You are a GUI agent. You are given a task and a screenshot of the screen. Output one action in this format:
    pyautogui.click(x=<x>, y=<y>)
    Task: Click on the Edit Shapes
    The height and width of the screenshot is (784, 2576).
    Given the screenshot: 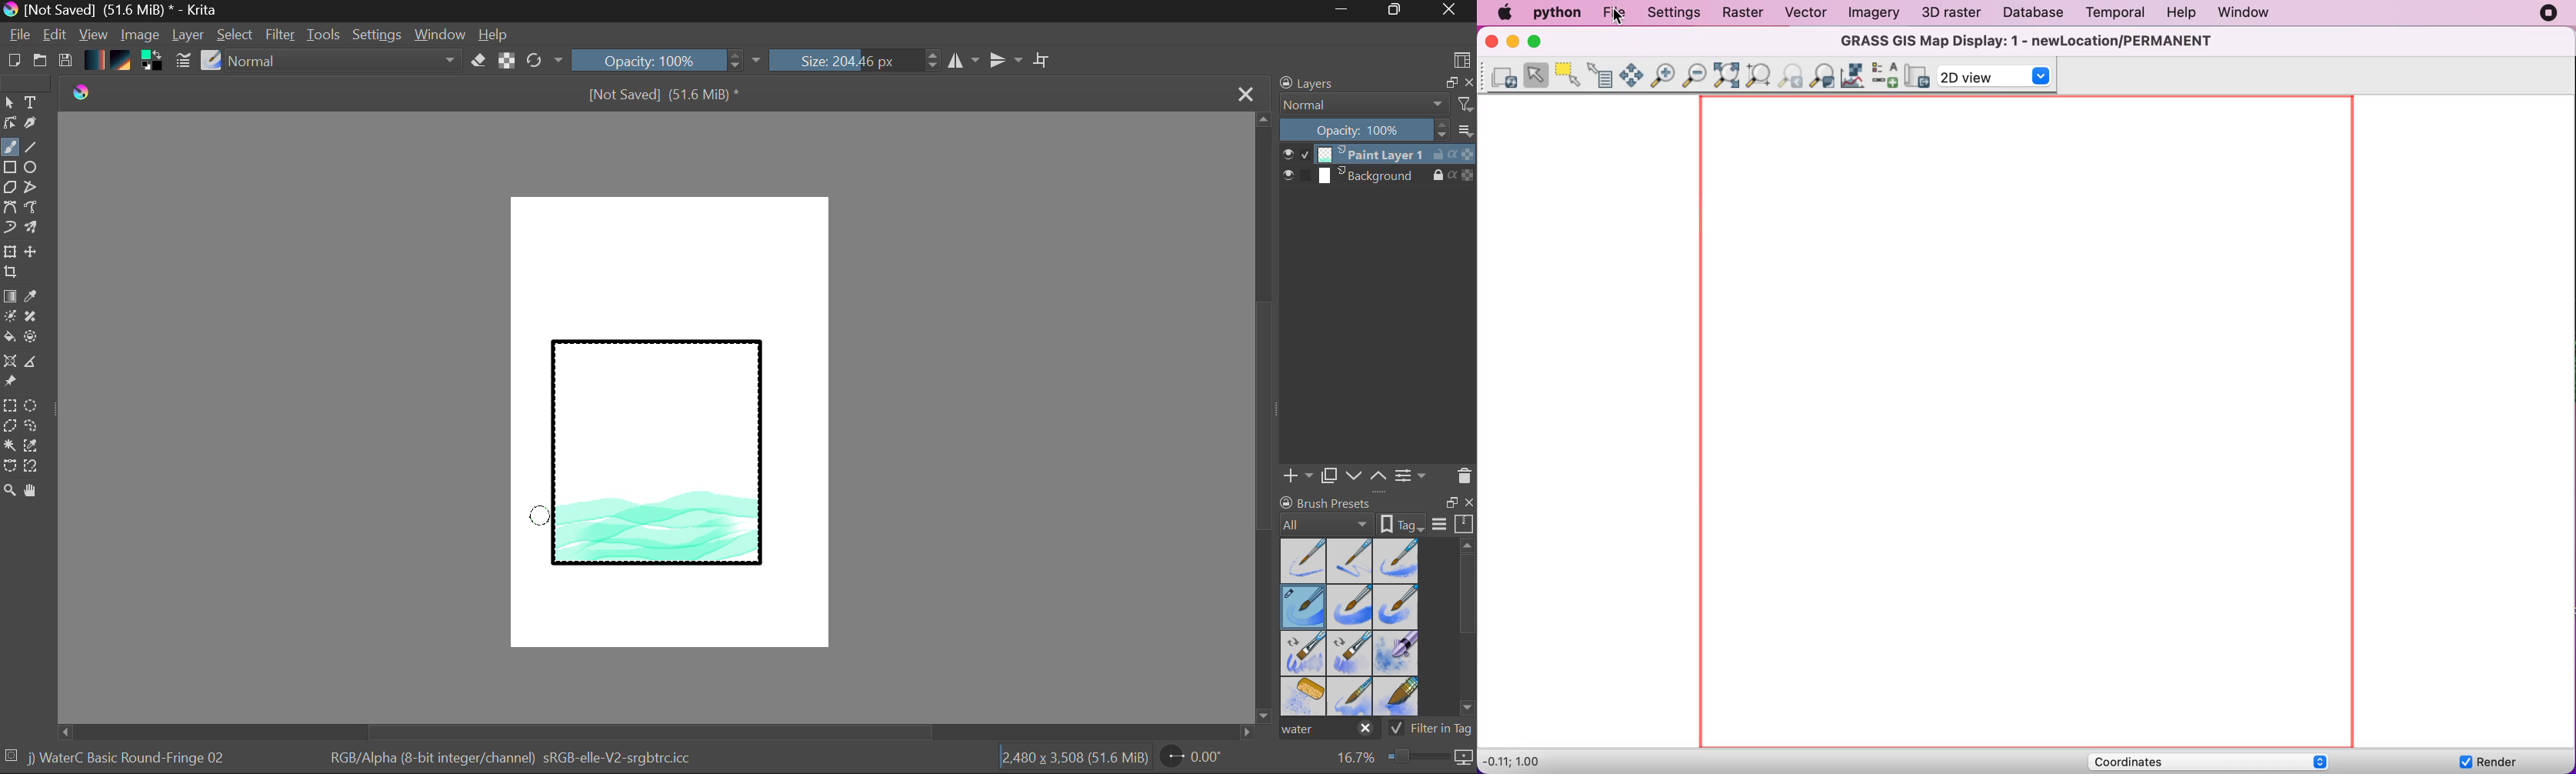 What is the action you would take?
    pyautogui.click(x=9, y=125)
    